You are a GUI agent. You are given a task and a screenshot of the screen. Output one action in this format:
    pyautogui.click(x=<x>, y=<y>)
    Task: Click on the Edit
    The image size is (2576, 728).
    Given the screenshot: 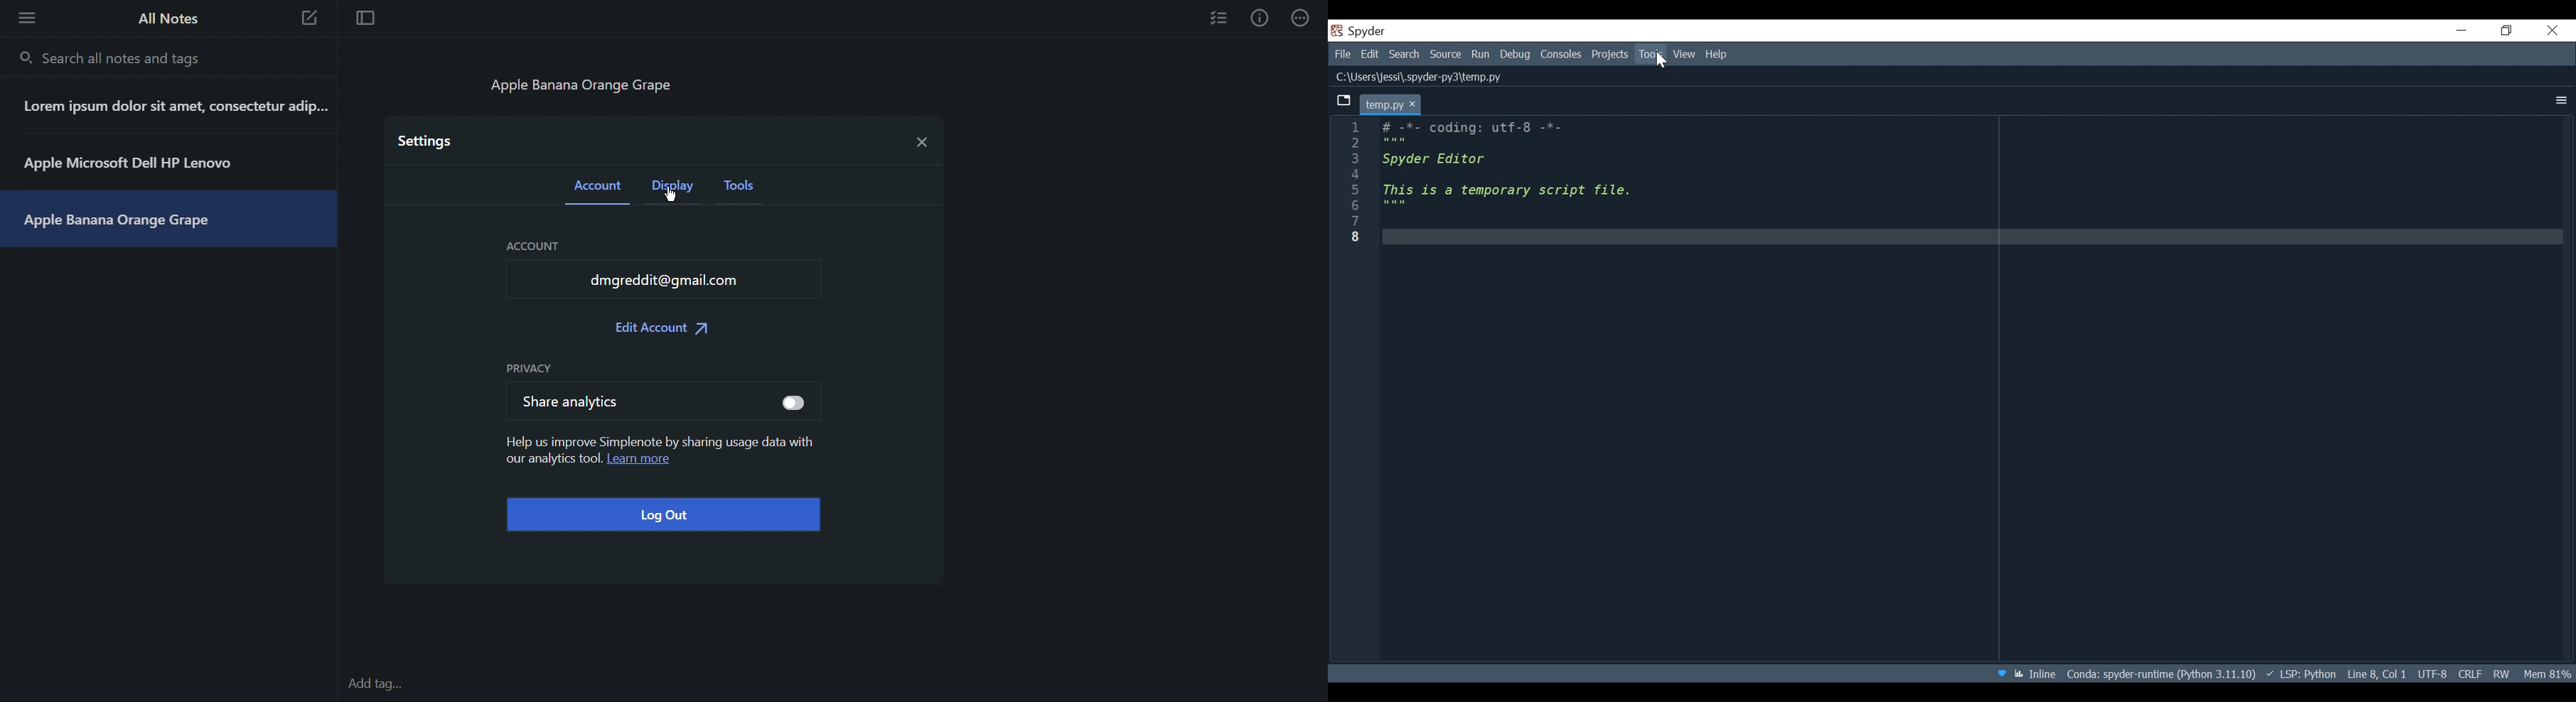 What is the action you would take?
    pyautogui.click(x=1371, y=55)
    